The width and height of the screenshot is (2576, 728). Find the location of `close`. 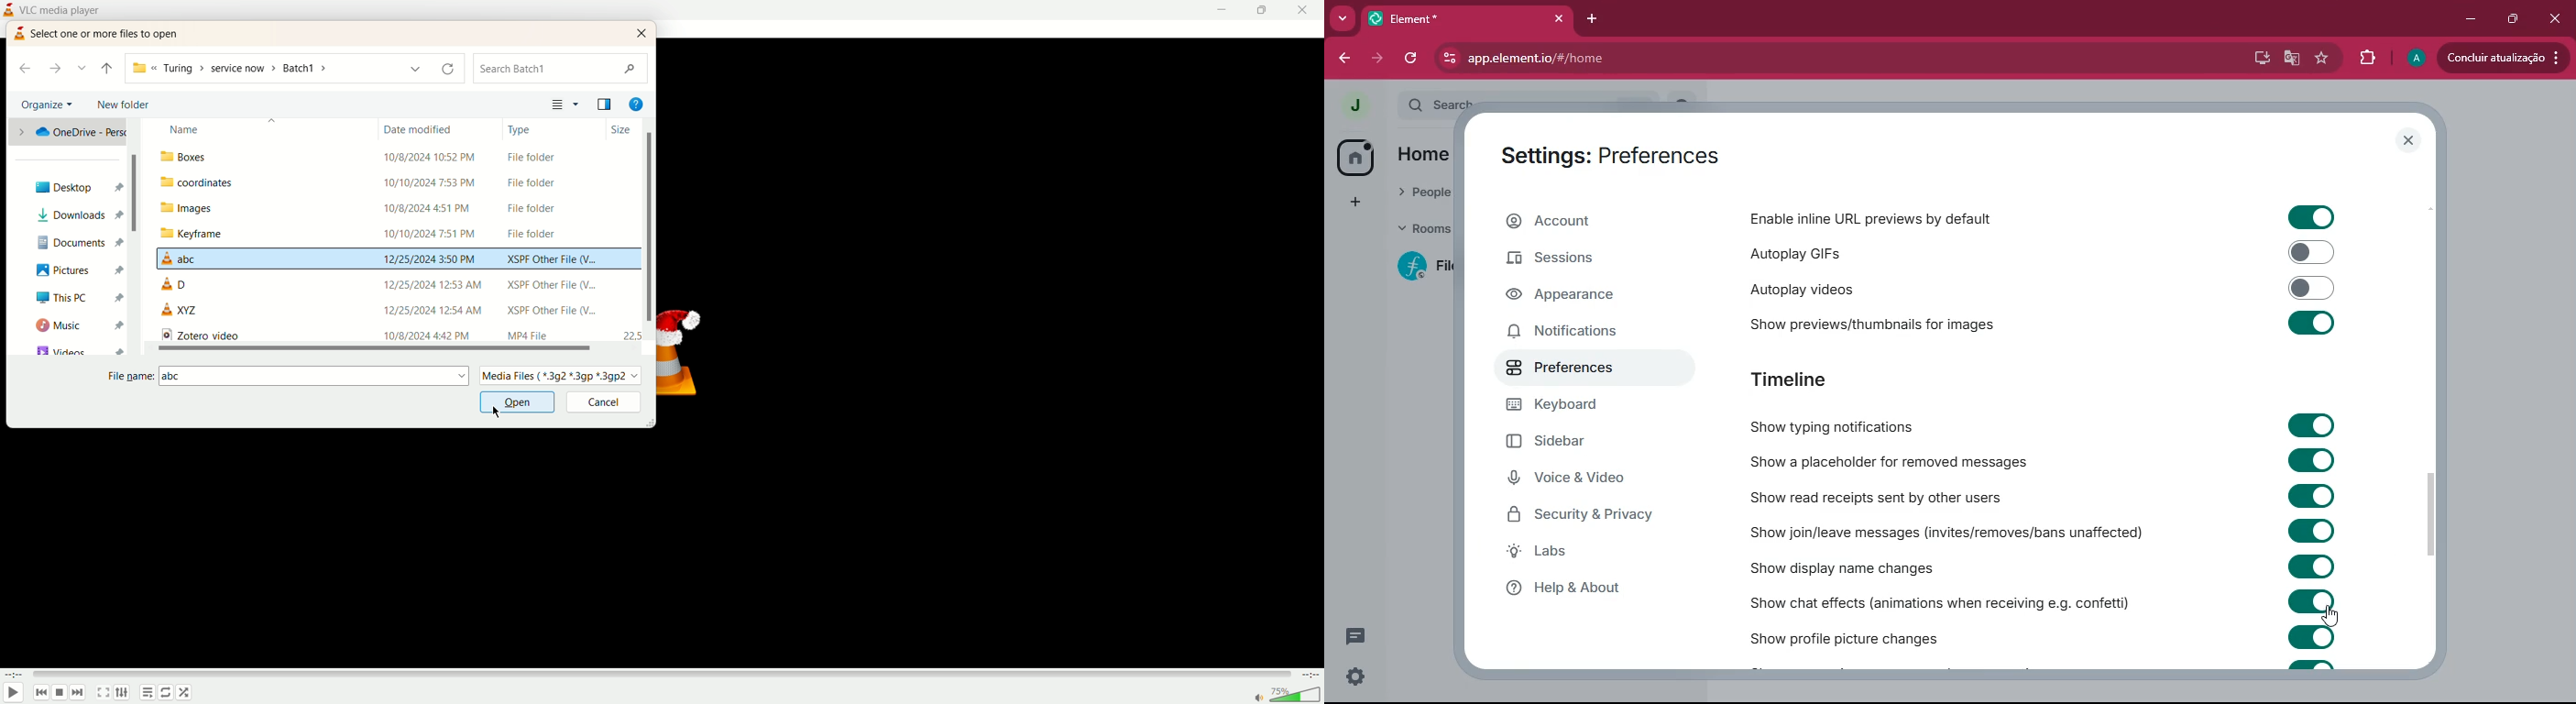

close is located at coordinates (644, 32).